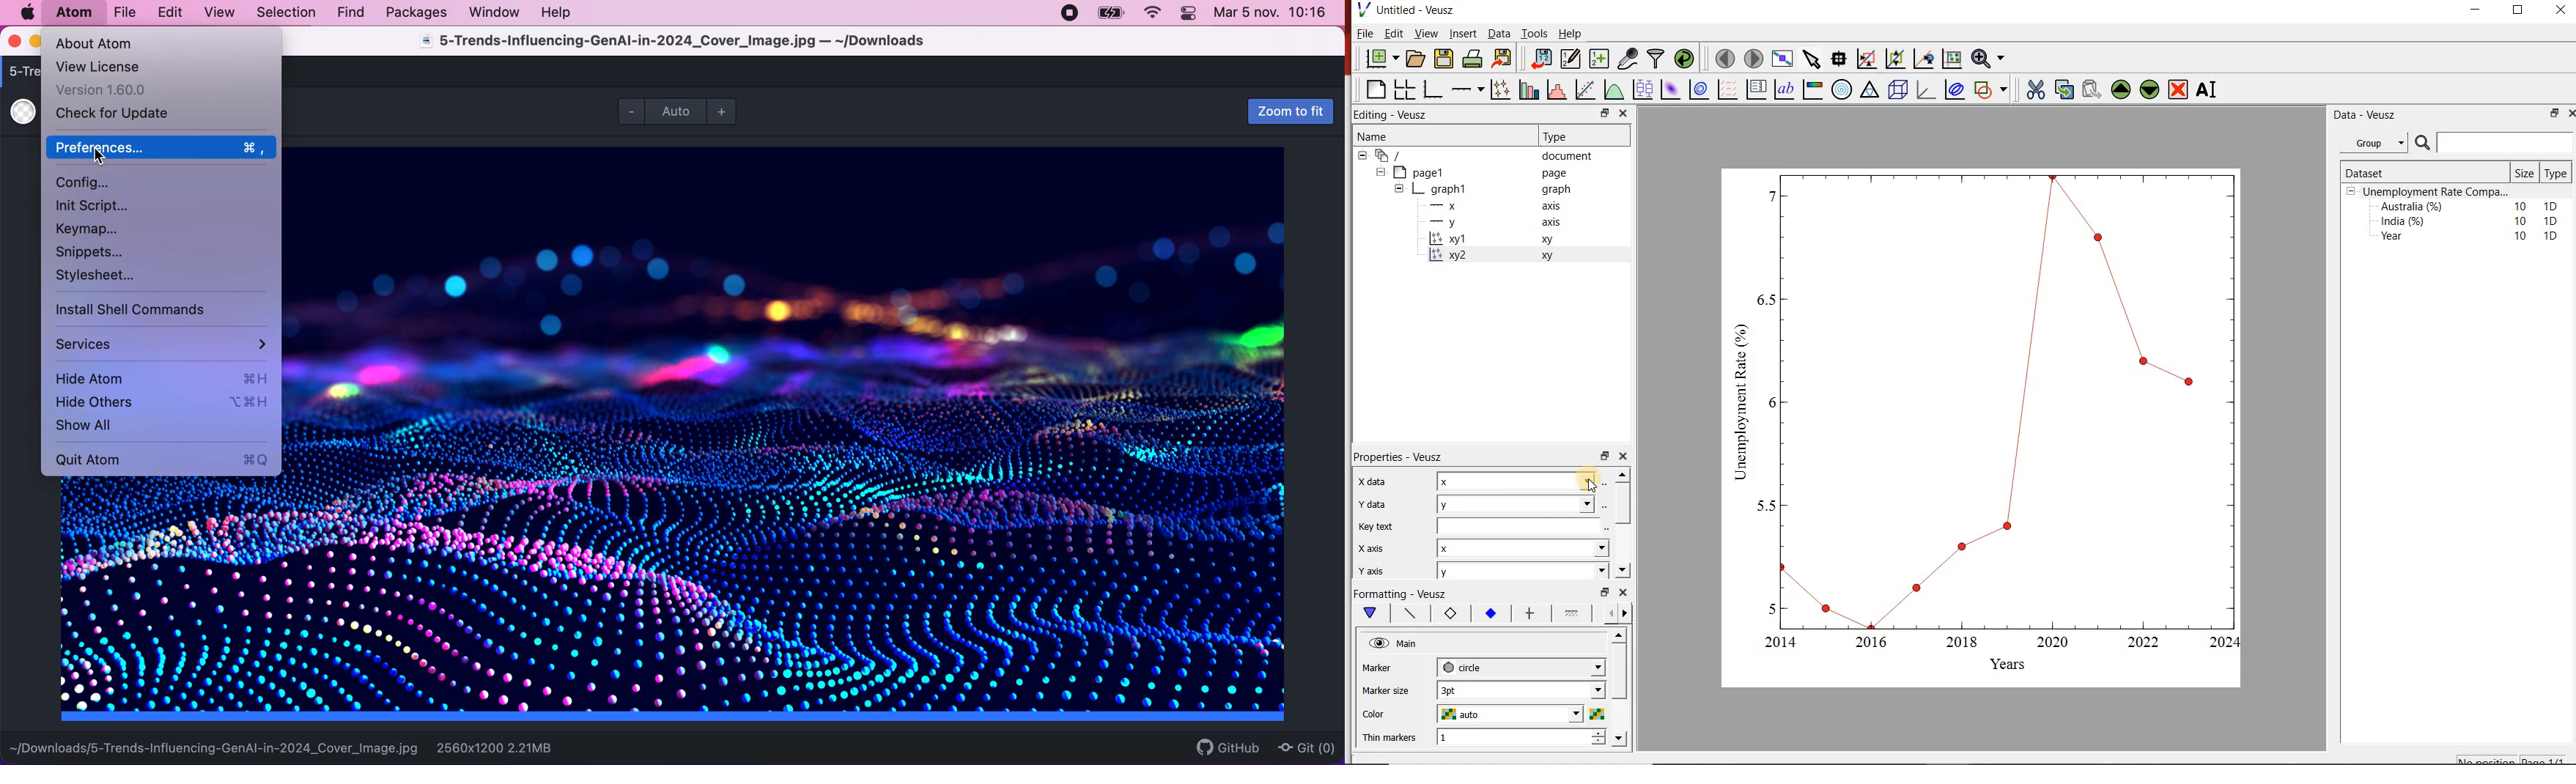 This screenshot has height=784, width=2576. Describe the element at coordinates (35, 43) in the screenshot. I see `minimize` at that location.